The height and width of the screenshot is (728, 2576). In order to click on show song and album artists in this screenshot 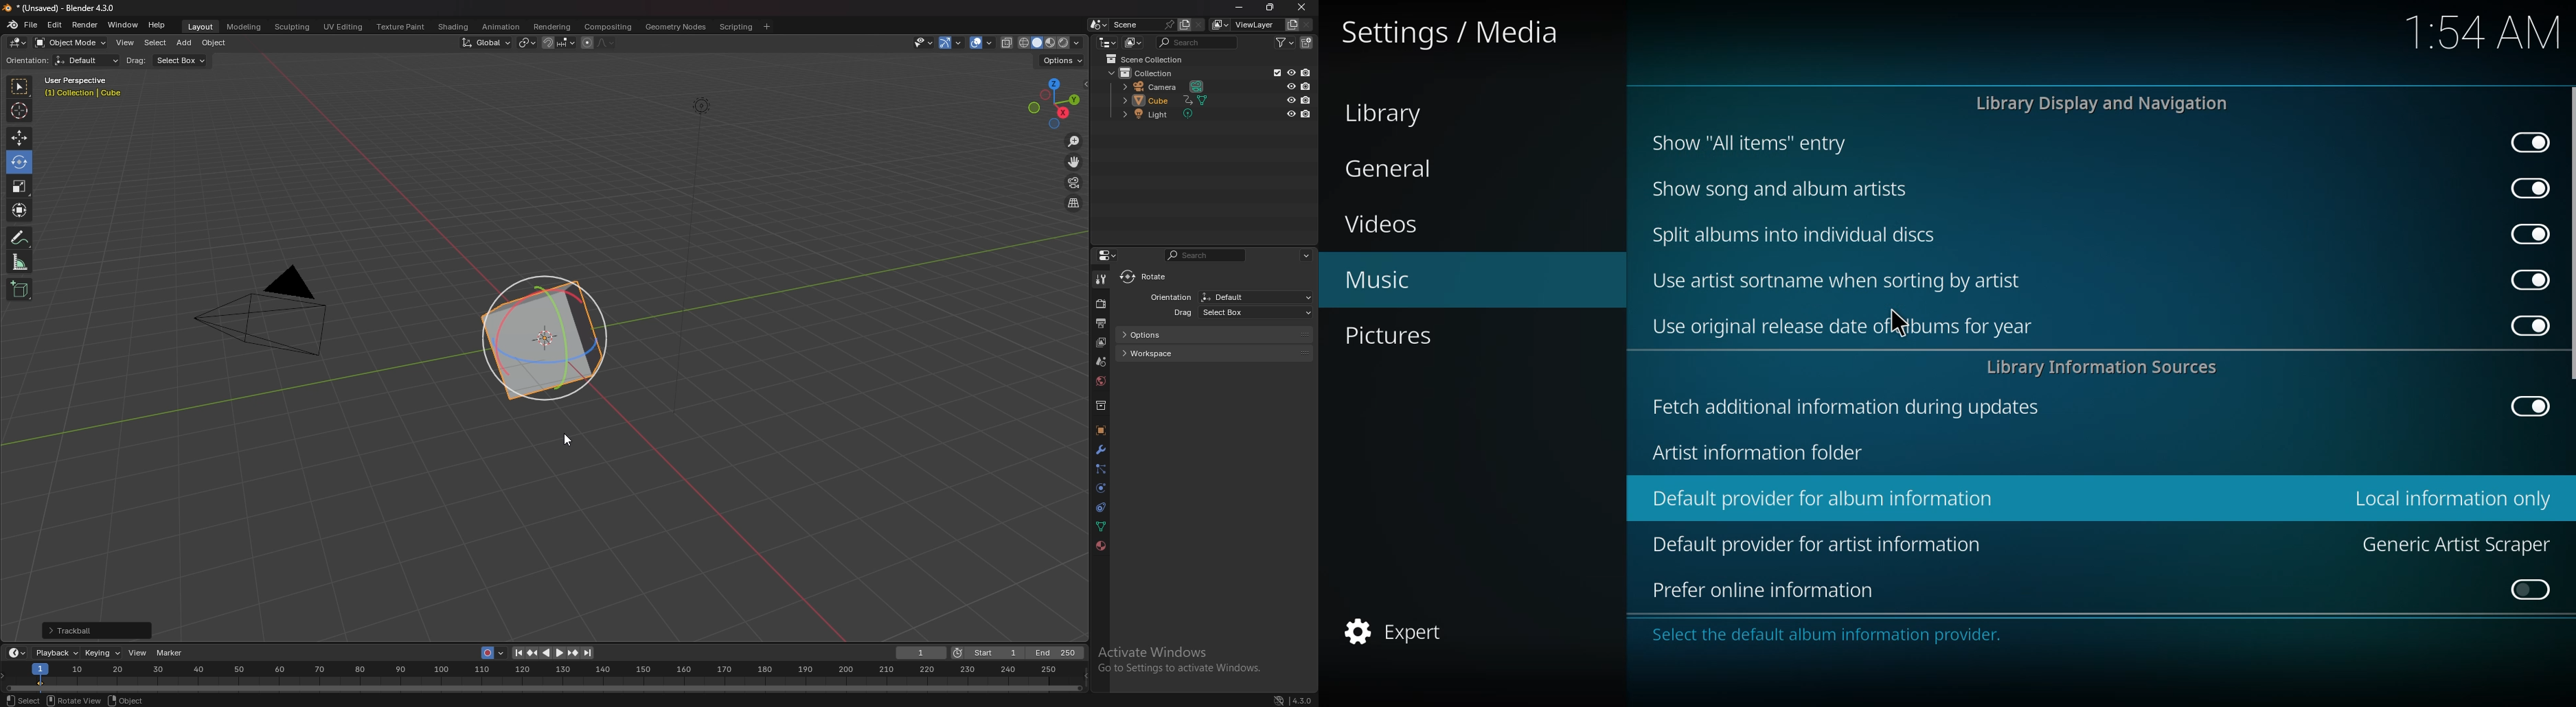, I will do `click(1787, 189)`.